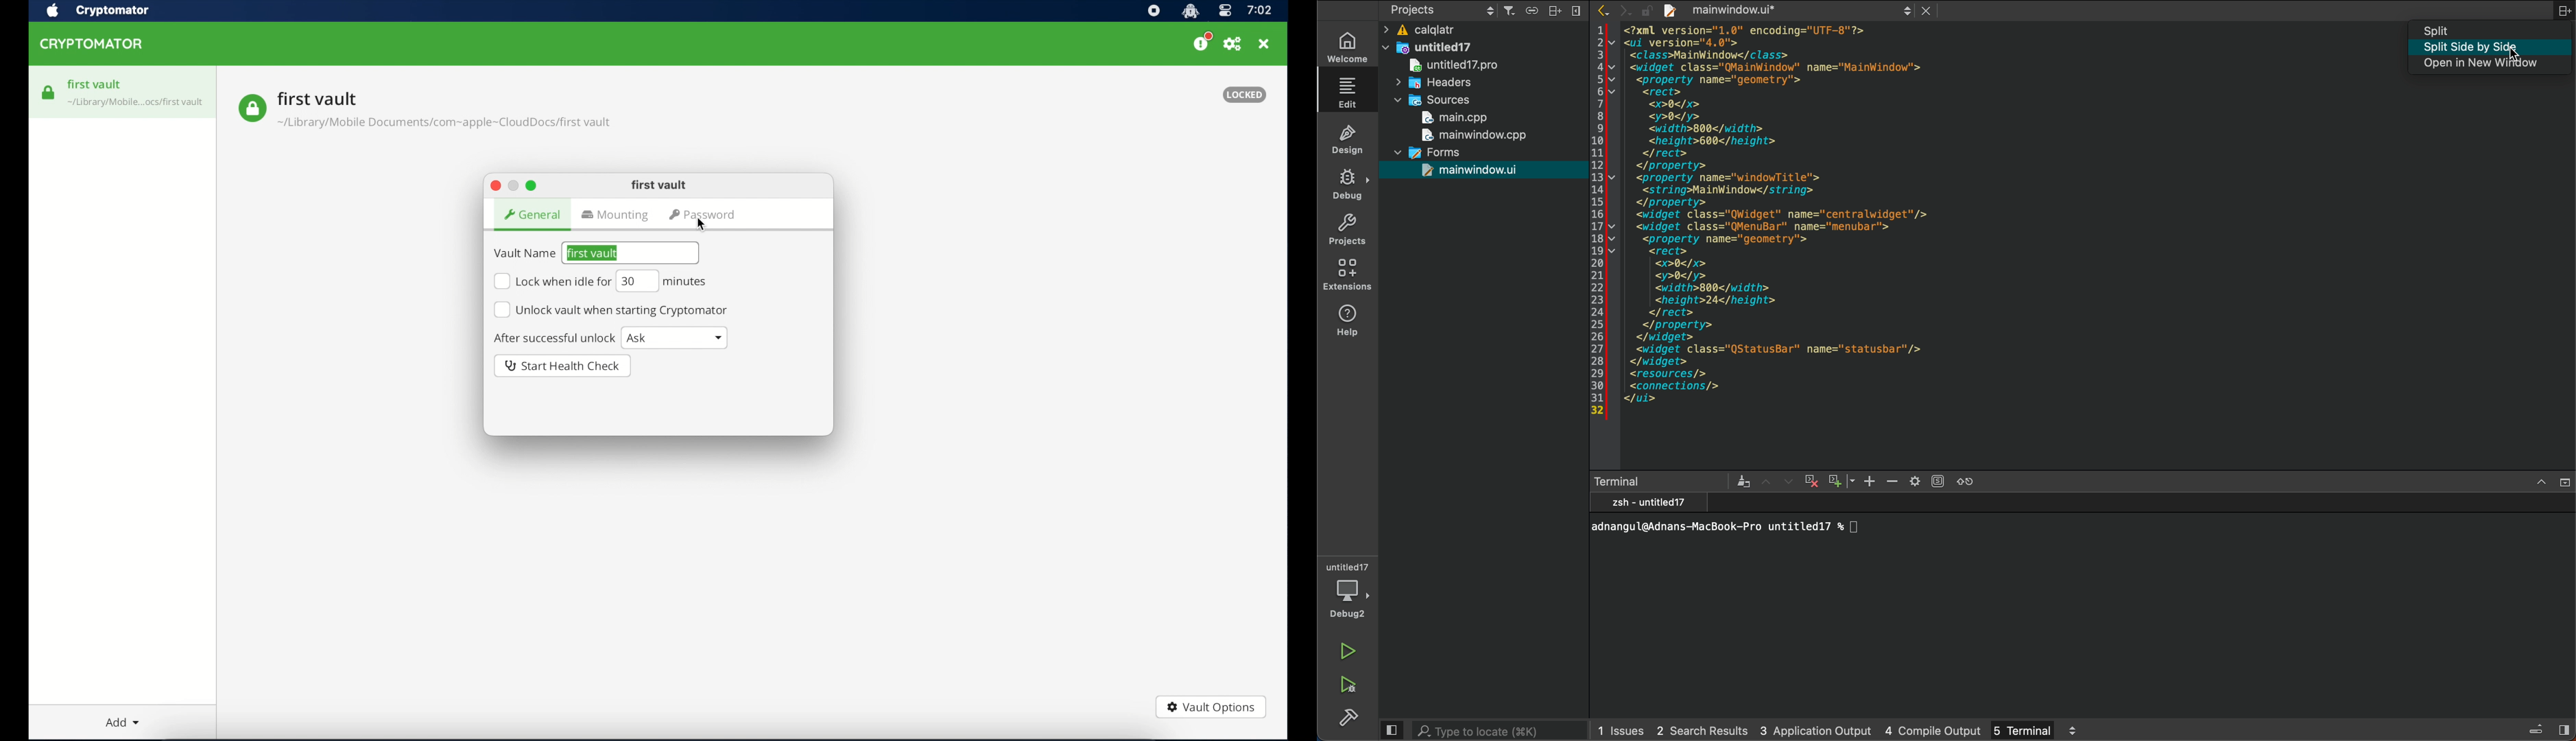 Image resolution: width=2576 pixels, height=756 pixels. Describe the element at coordinates (1664, 482) in the screenshot. I see `terminal` at that location.